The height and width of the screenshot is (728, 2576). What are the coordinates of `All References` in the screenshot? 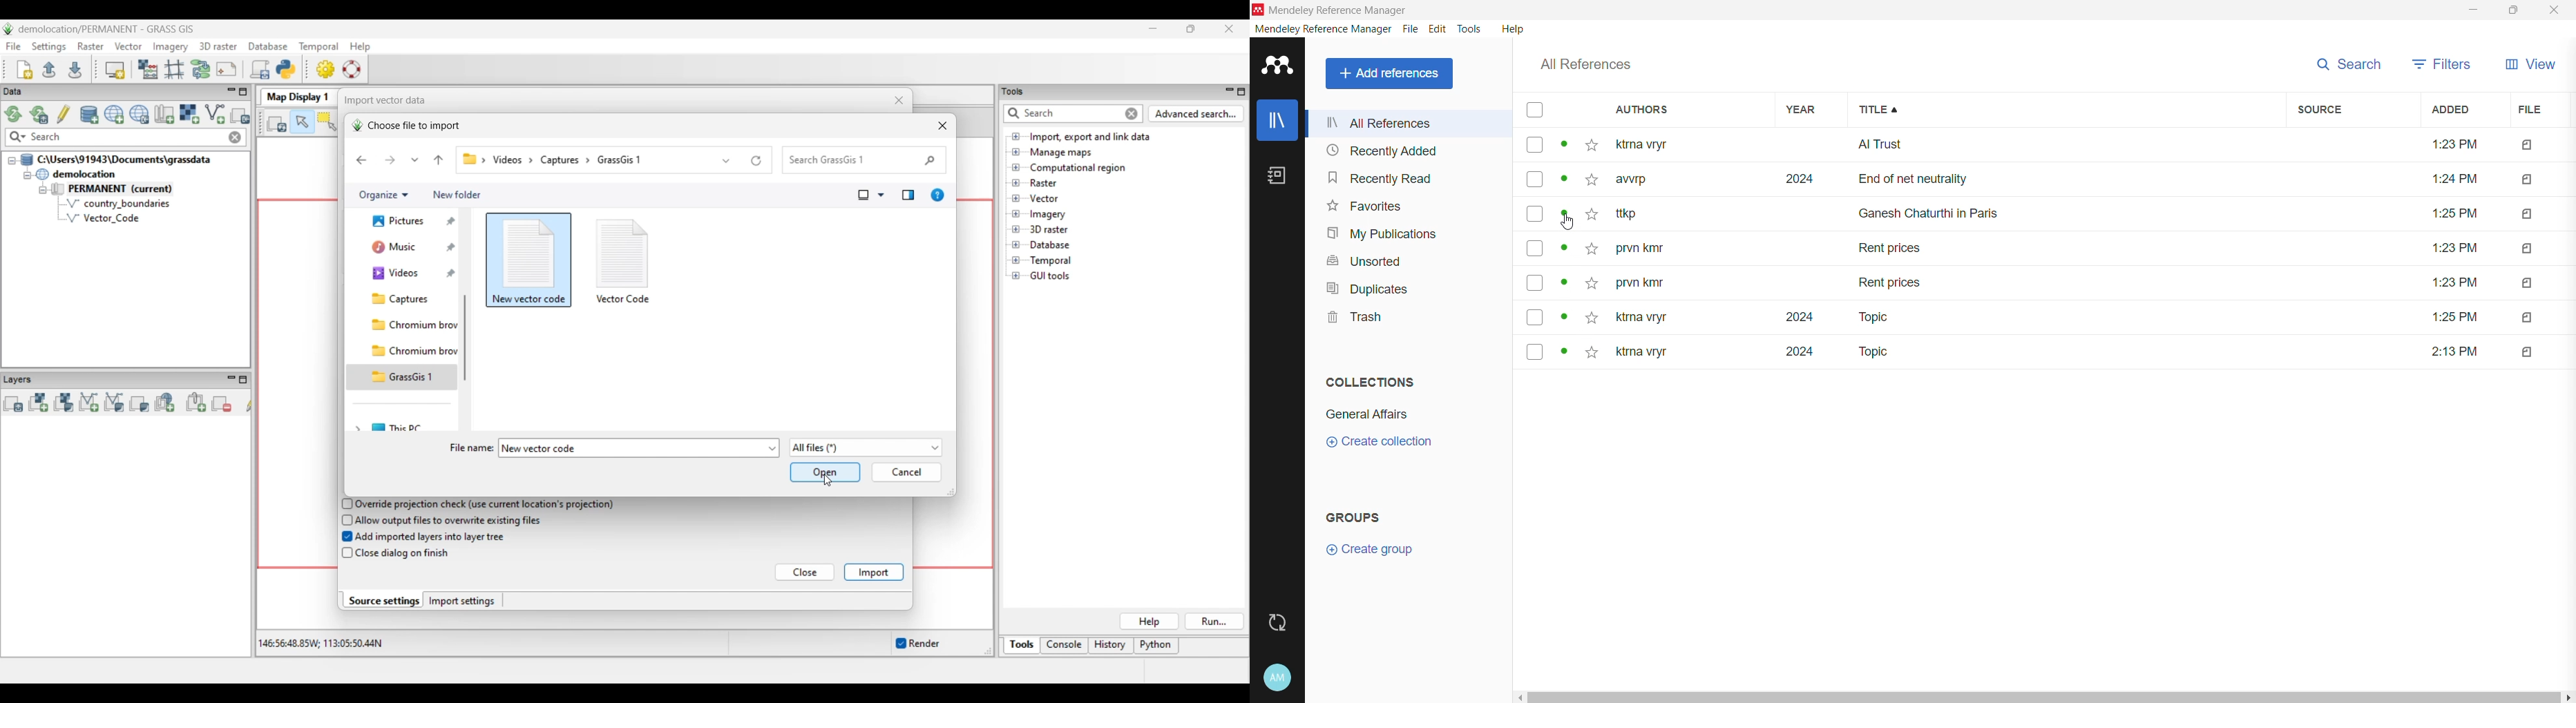 It's located at (1413, 123).